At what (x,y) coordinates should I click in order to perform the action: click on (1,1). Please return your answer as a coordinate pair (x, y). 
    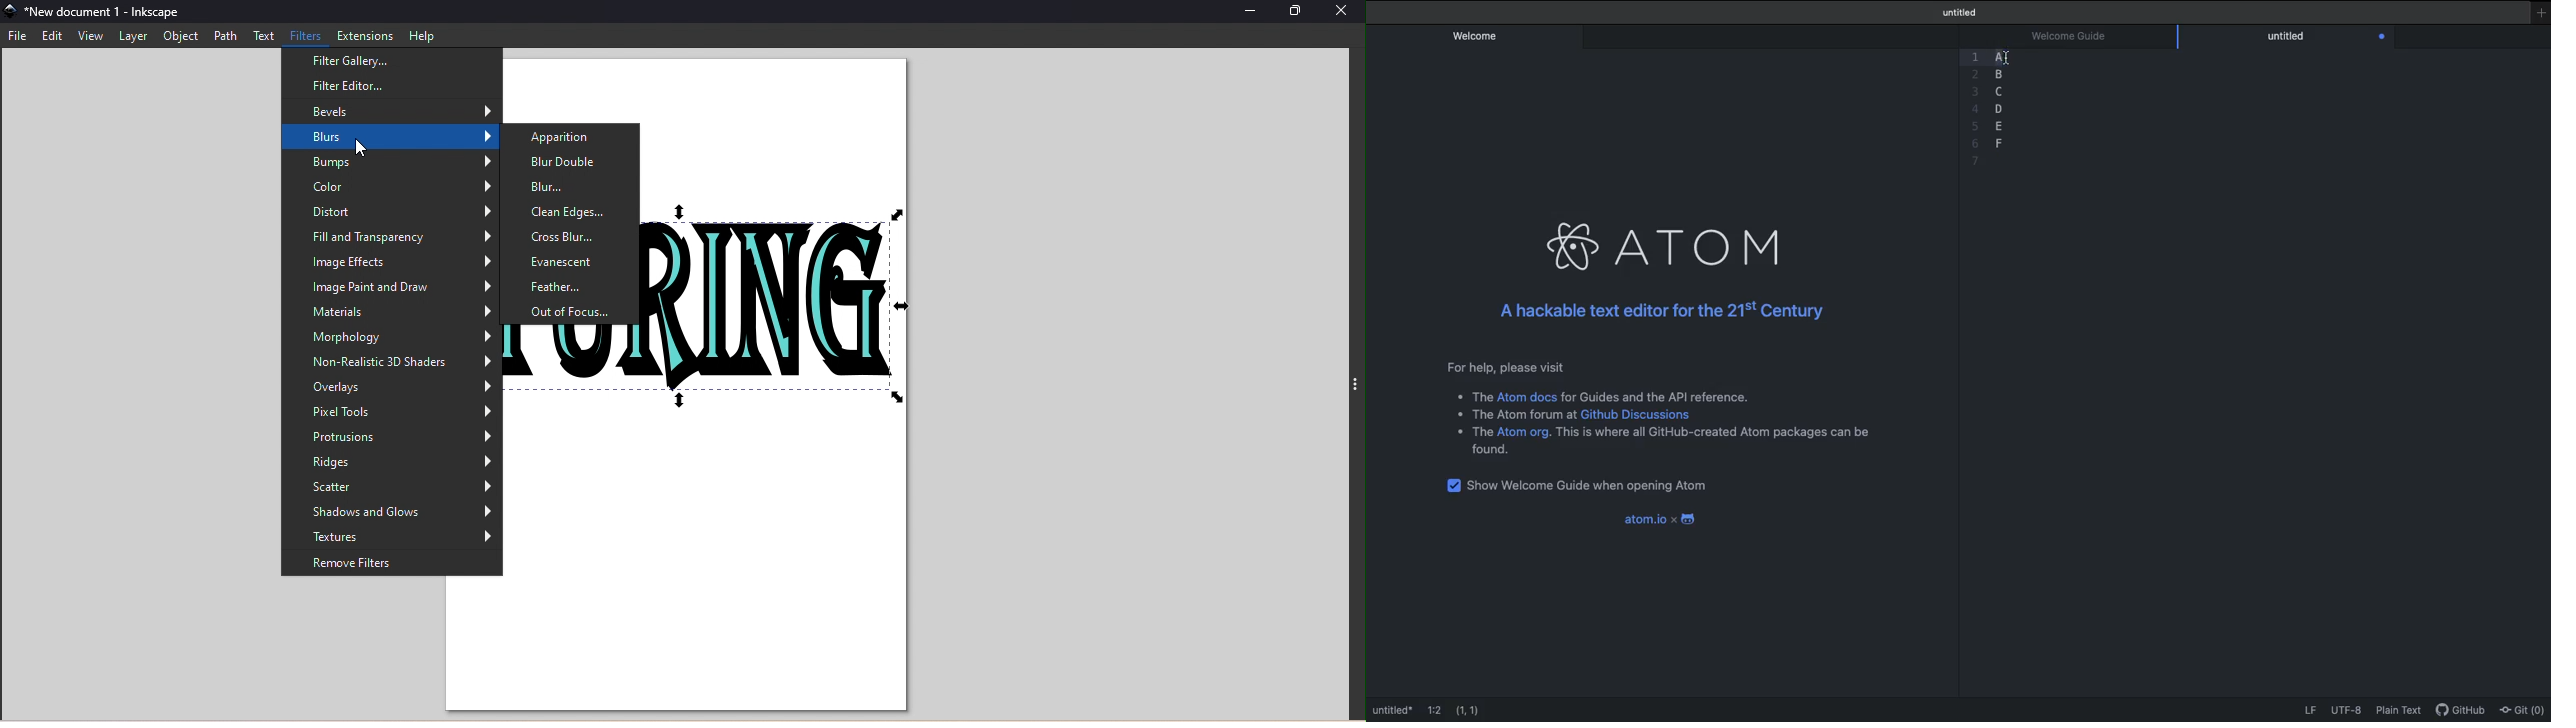
    Looking at the image, I should click on (1469, 709).